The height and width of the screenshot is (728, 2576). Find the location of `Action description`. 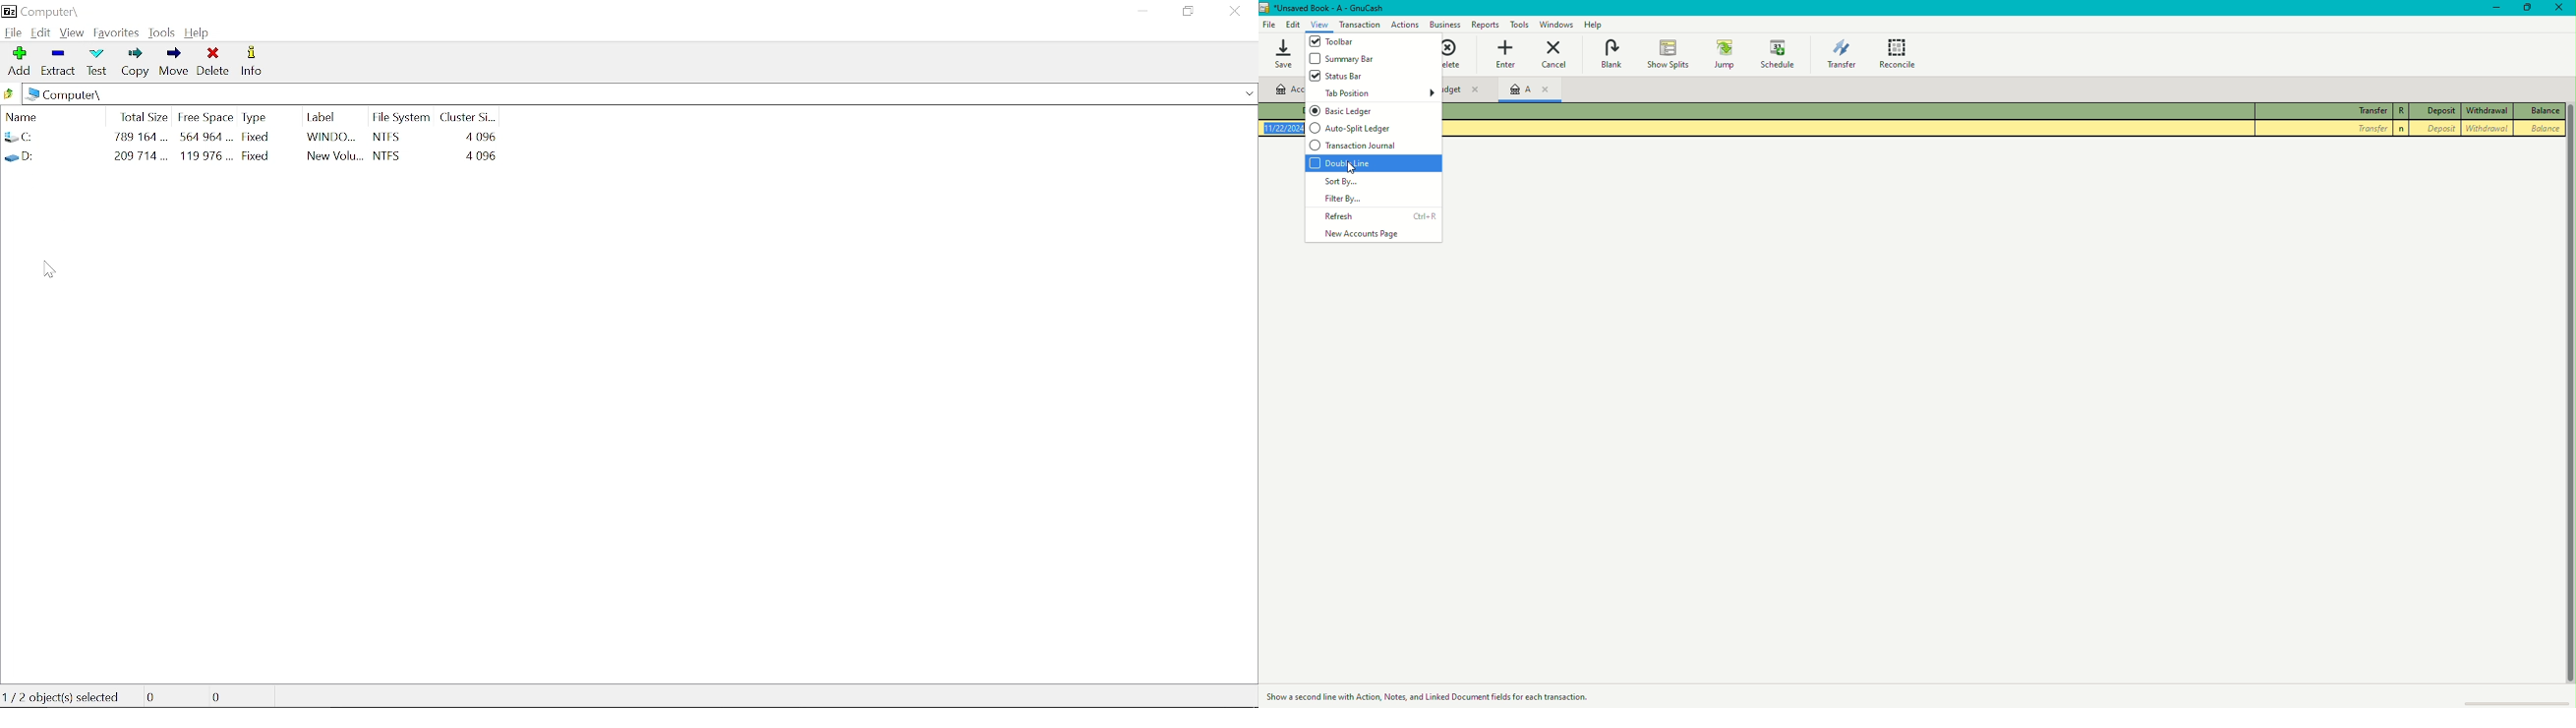

Action description is located at coordinates (1438, 696).